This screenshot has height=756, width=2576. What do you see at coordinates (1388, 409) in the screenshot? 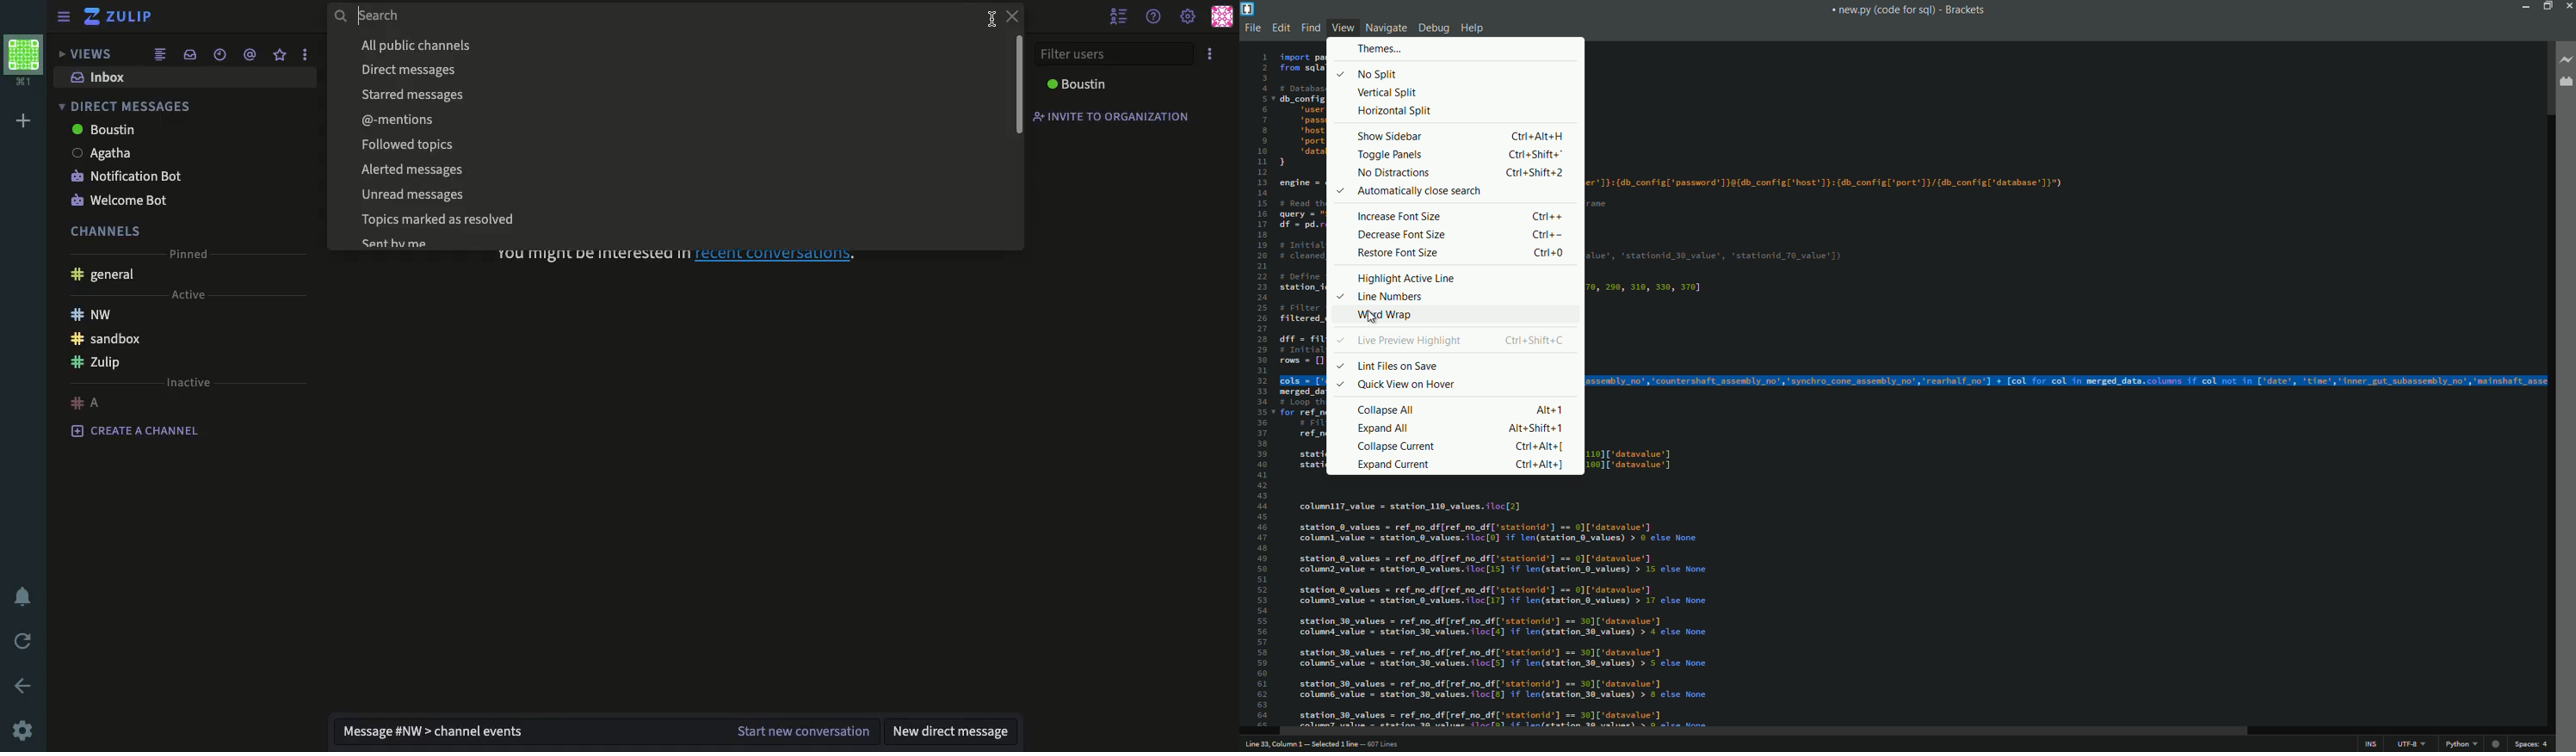
I see `collapse all` at bounding box center [1388, 409].